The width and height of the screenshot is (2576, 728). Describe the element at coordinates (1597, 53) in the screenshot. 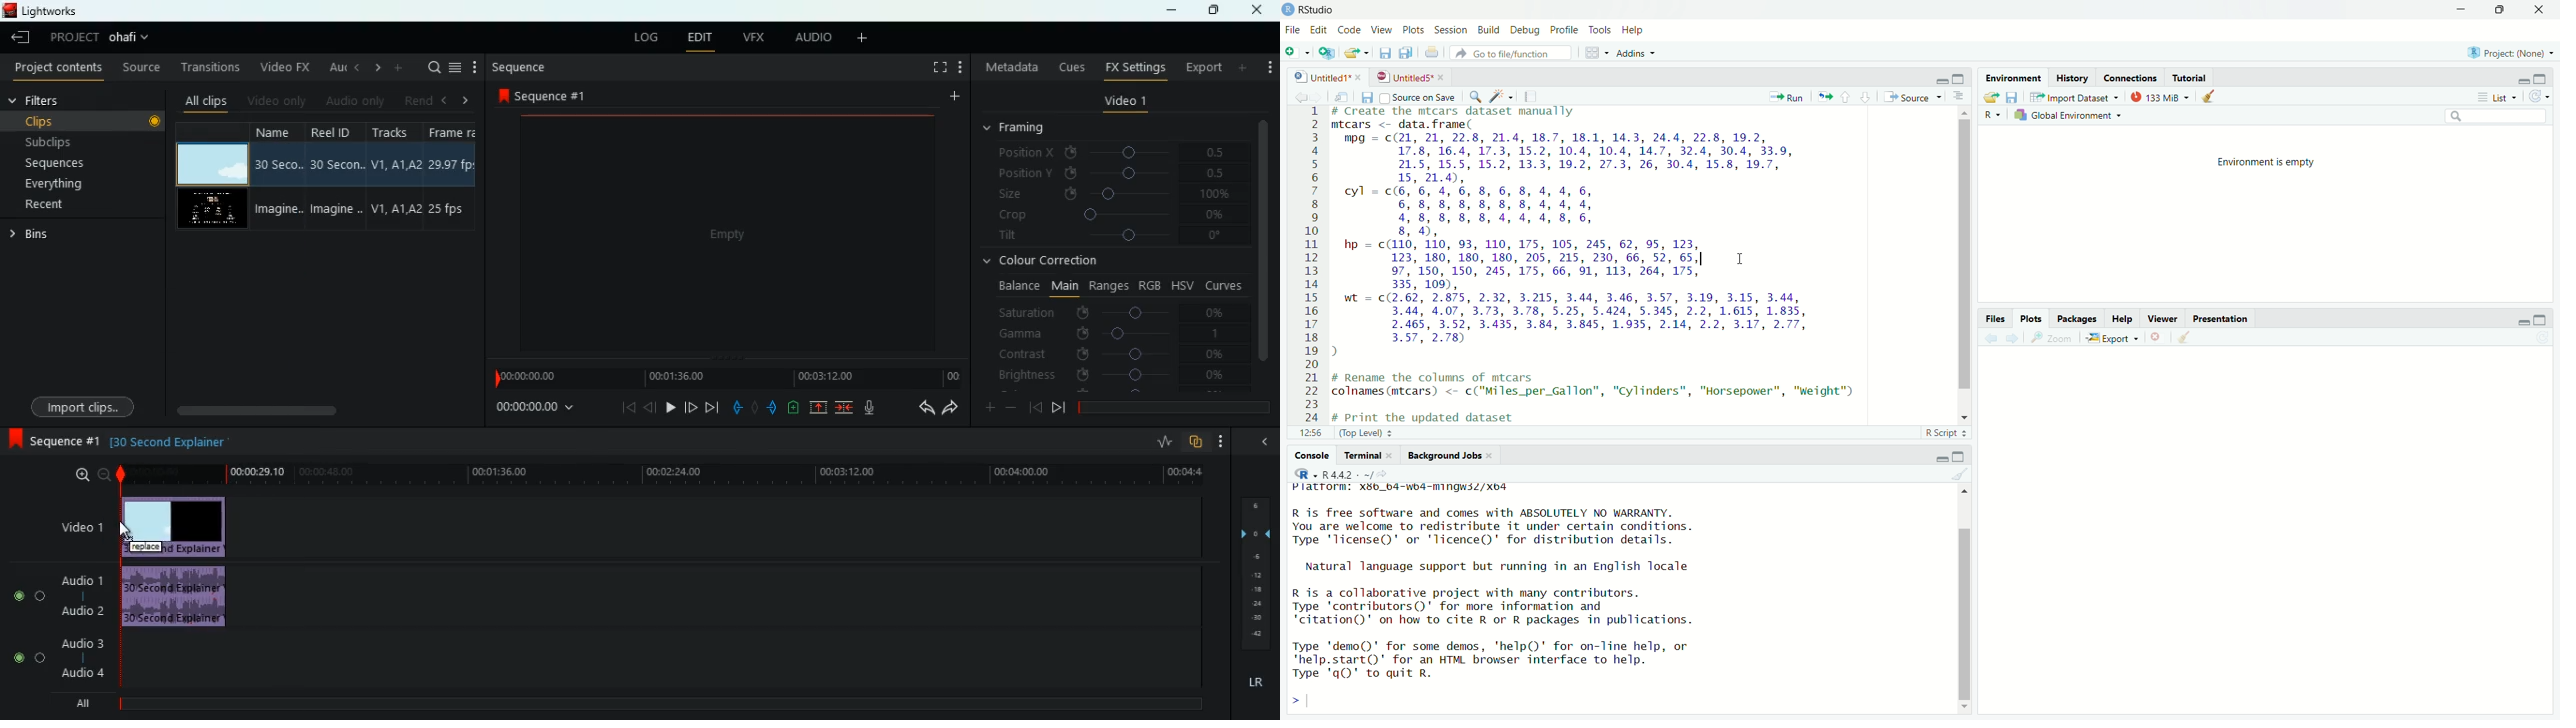

I see `grid` at that location.